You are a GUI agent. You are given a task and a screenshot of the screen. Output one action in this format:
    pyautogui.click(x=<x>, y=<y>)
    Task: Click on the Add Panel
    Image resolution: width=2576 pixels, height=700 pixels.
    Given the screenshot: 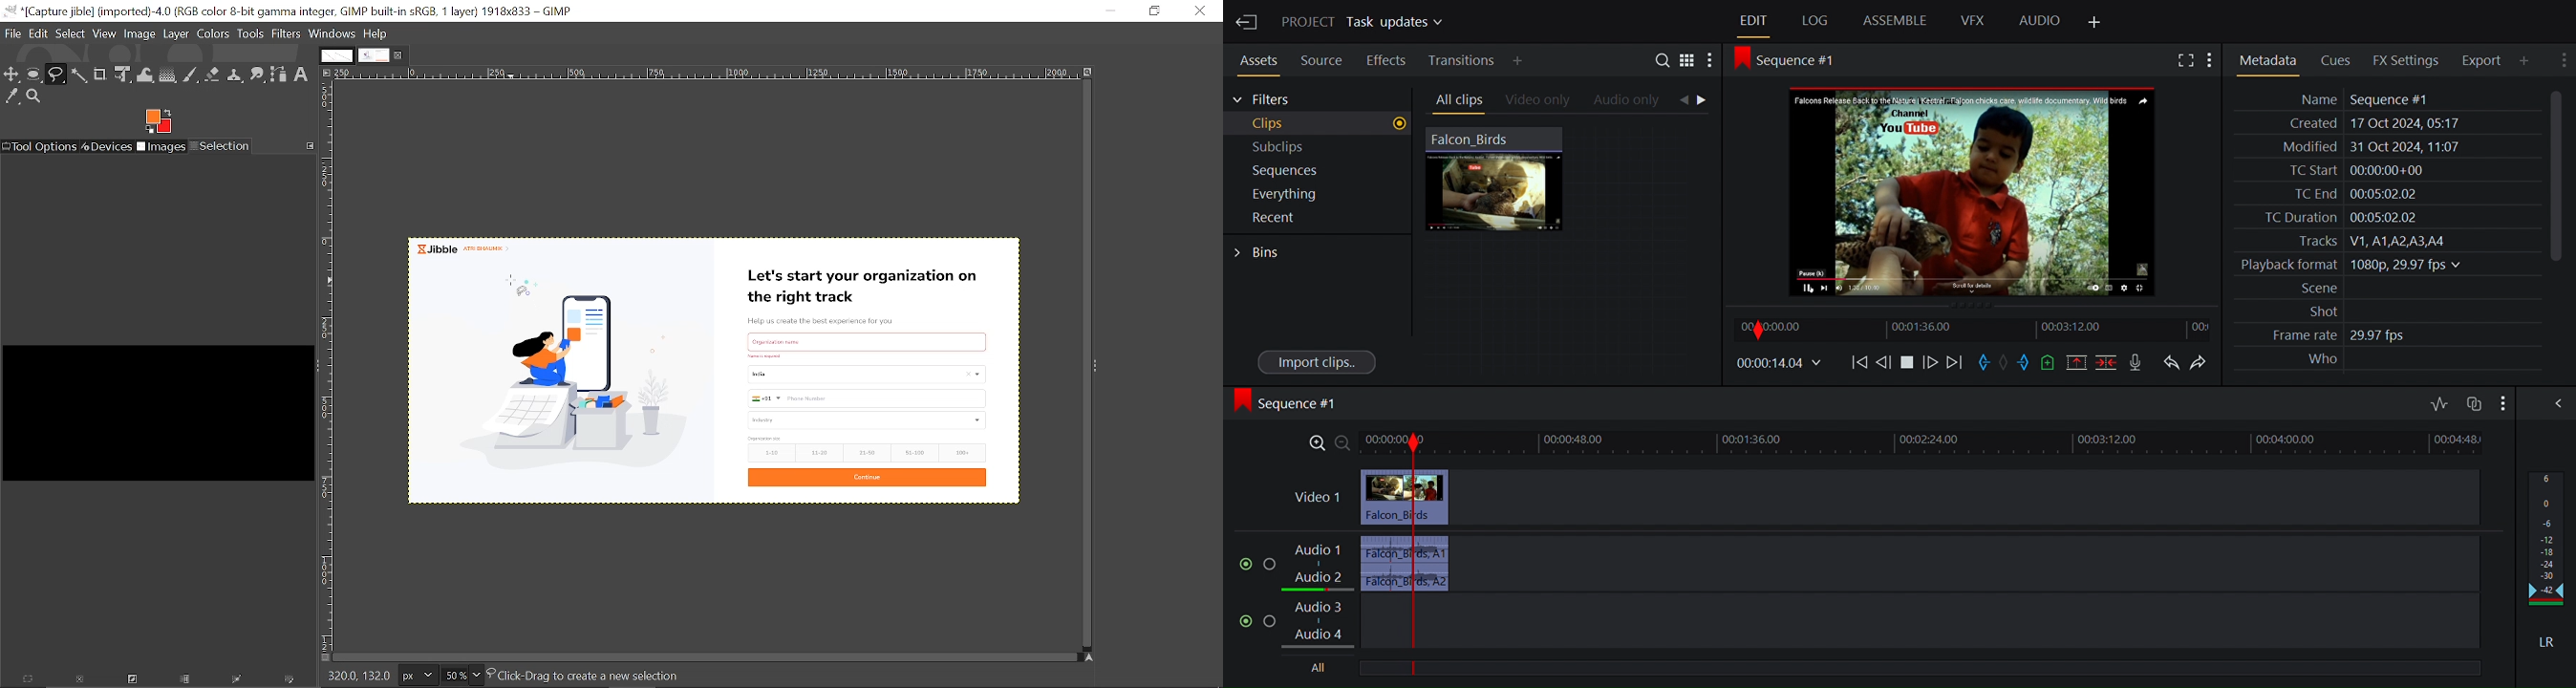 What is the action you would take?
    pyautogui.click(x=2098, y=20)
    